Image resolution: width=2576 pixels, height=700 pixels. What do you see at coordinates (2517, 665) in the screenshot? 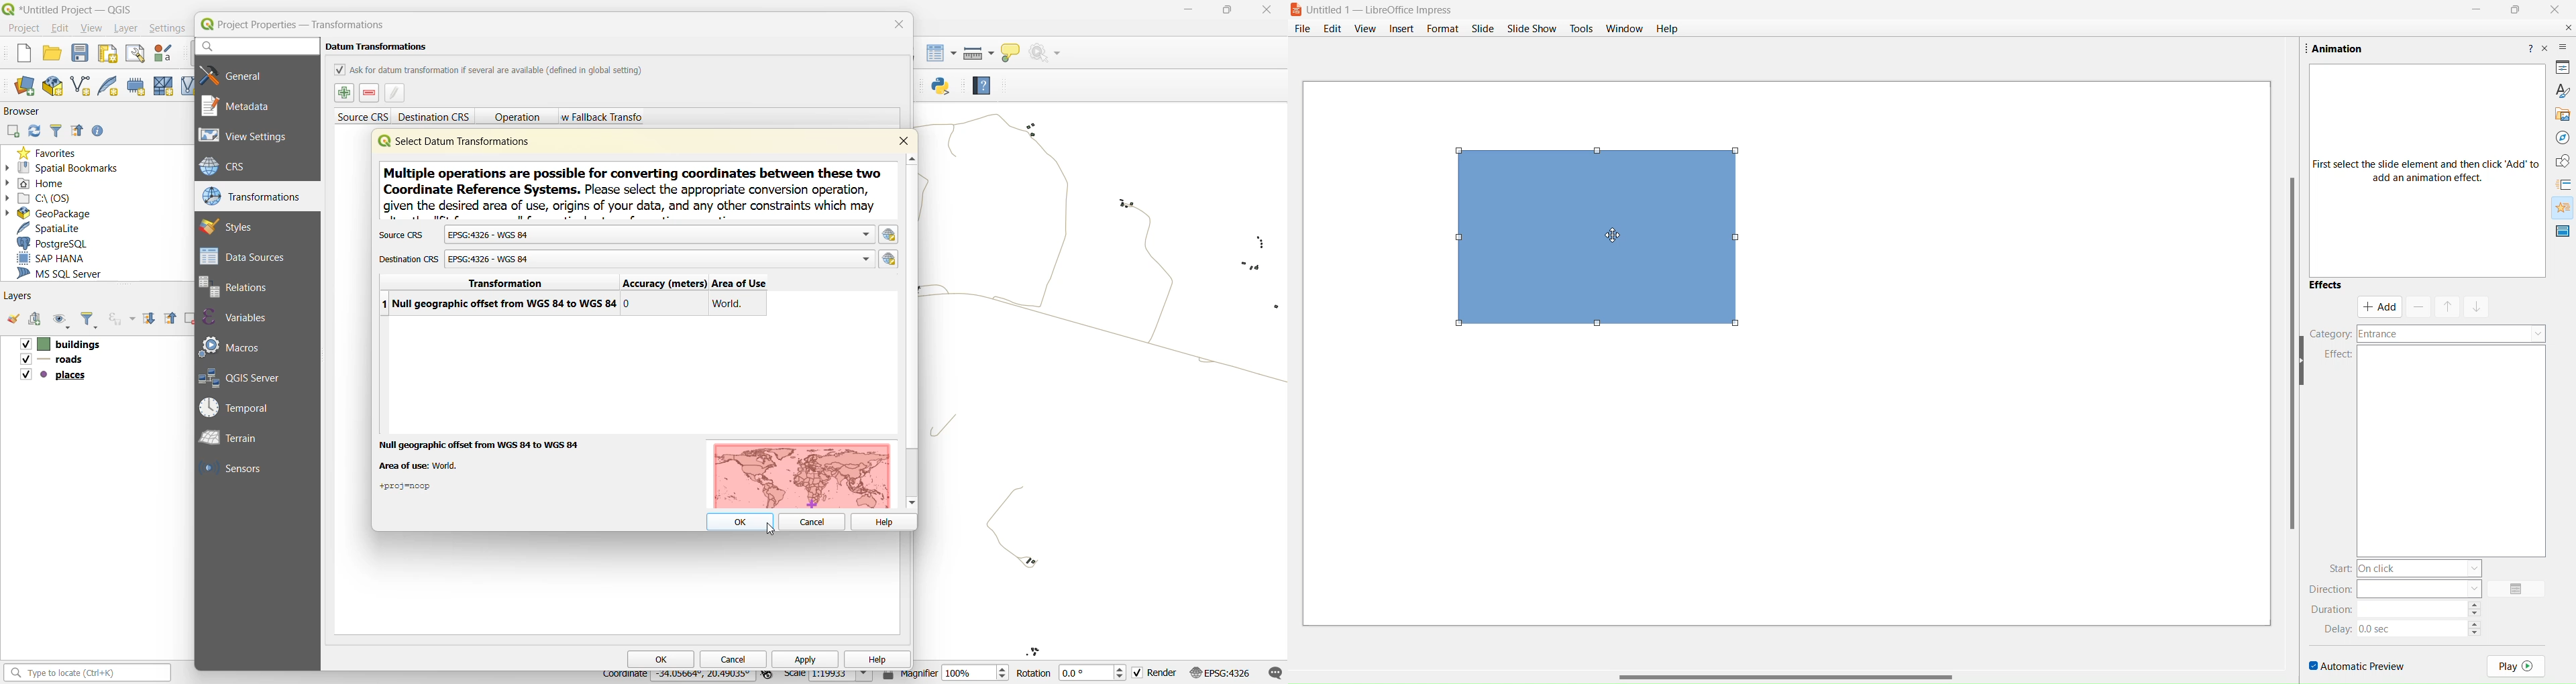
I see `play` at bounding box center [2517, 665].